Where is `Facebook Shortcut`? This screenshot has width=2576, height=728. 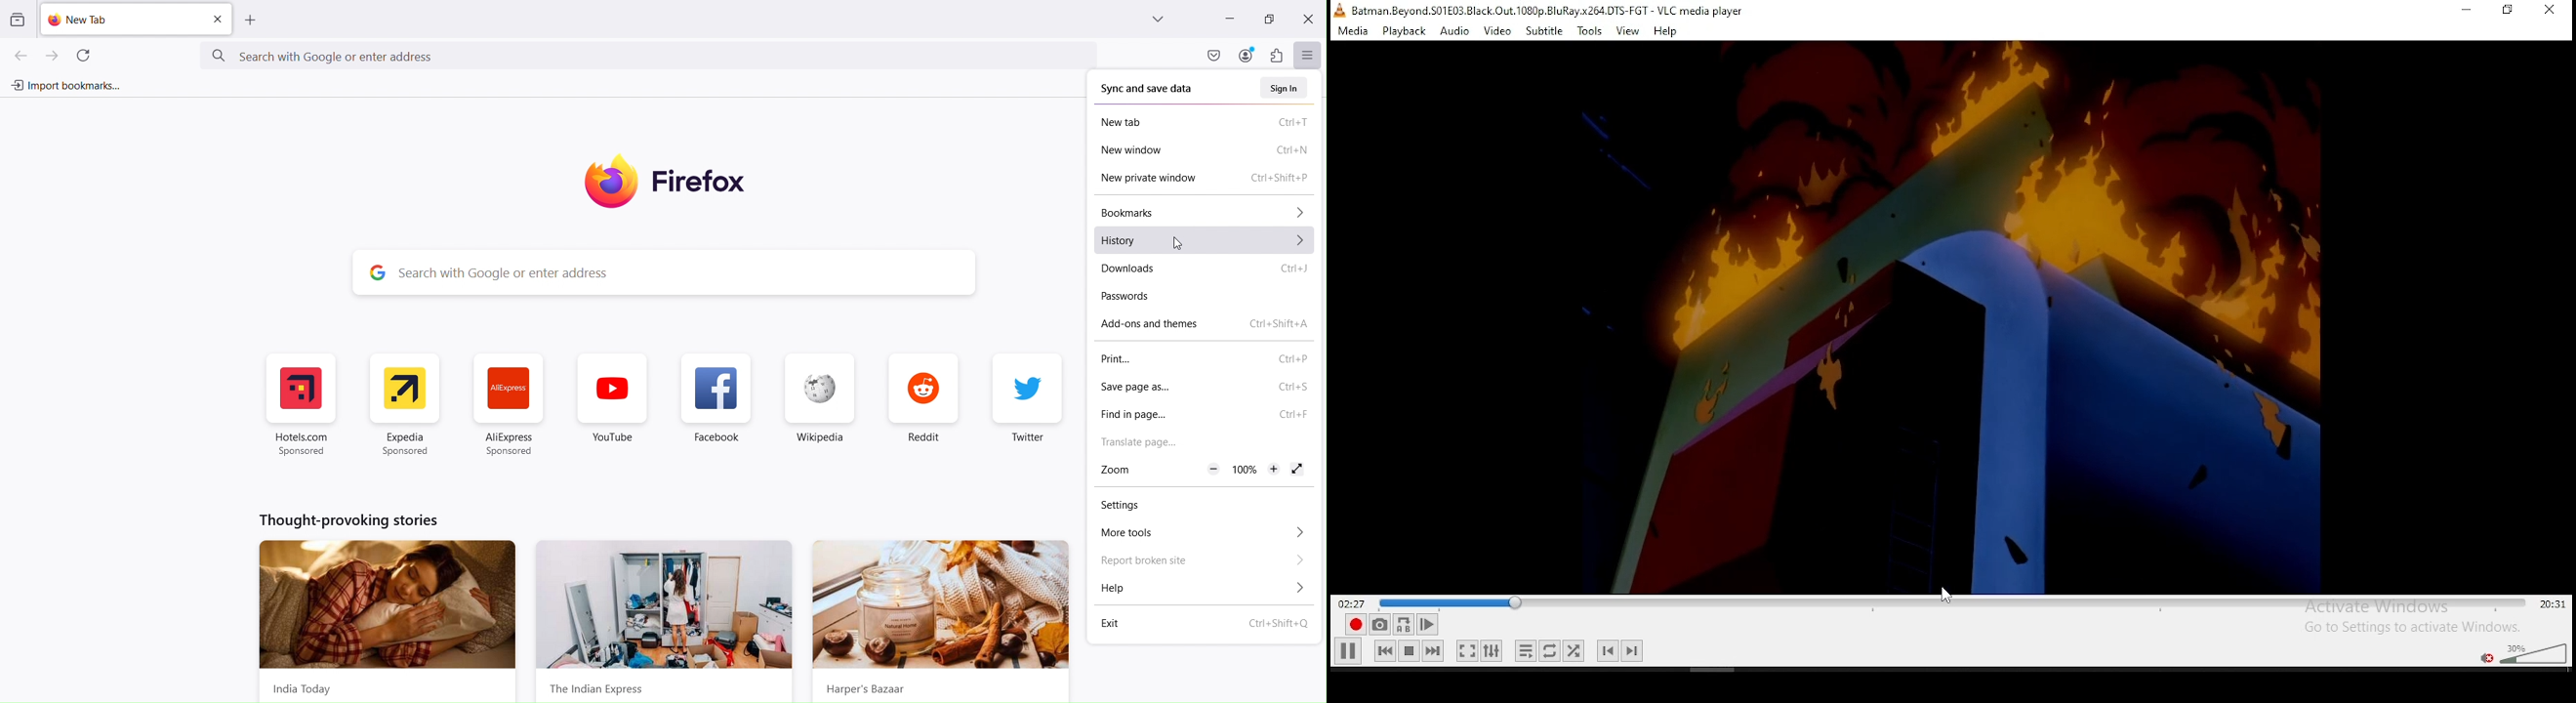 Facebook Shortcut is located at coordinates (719, 407).